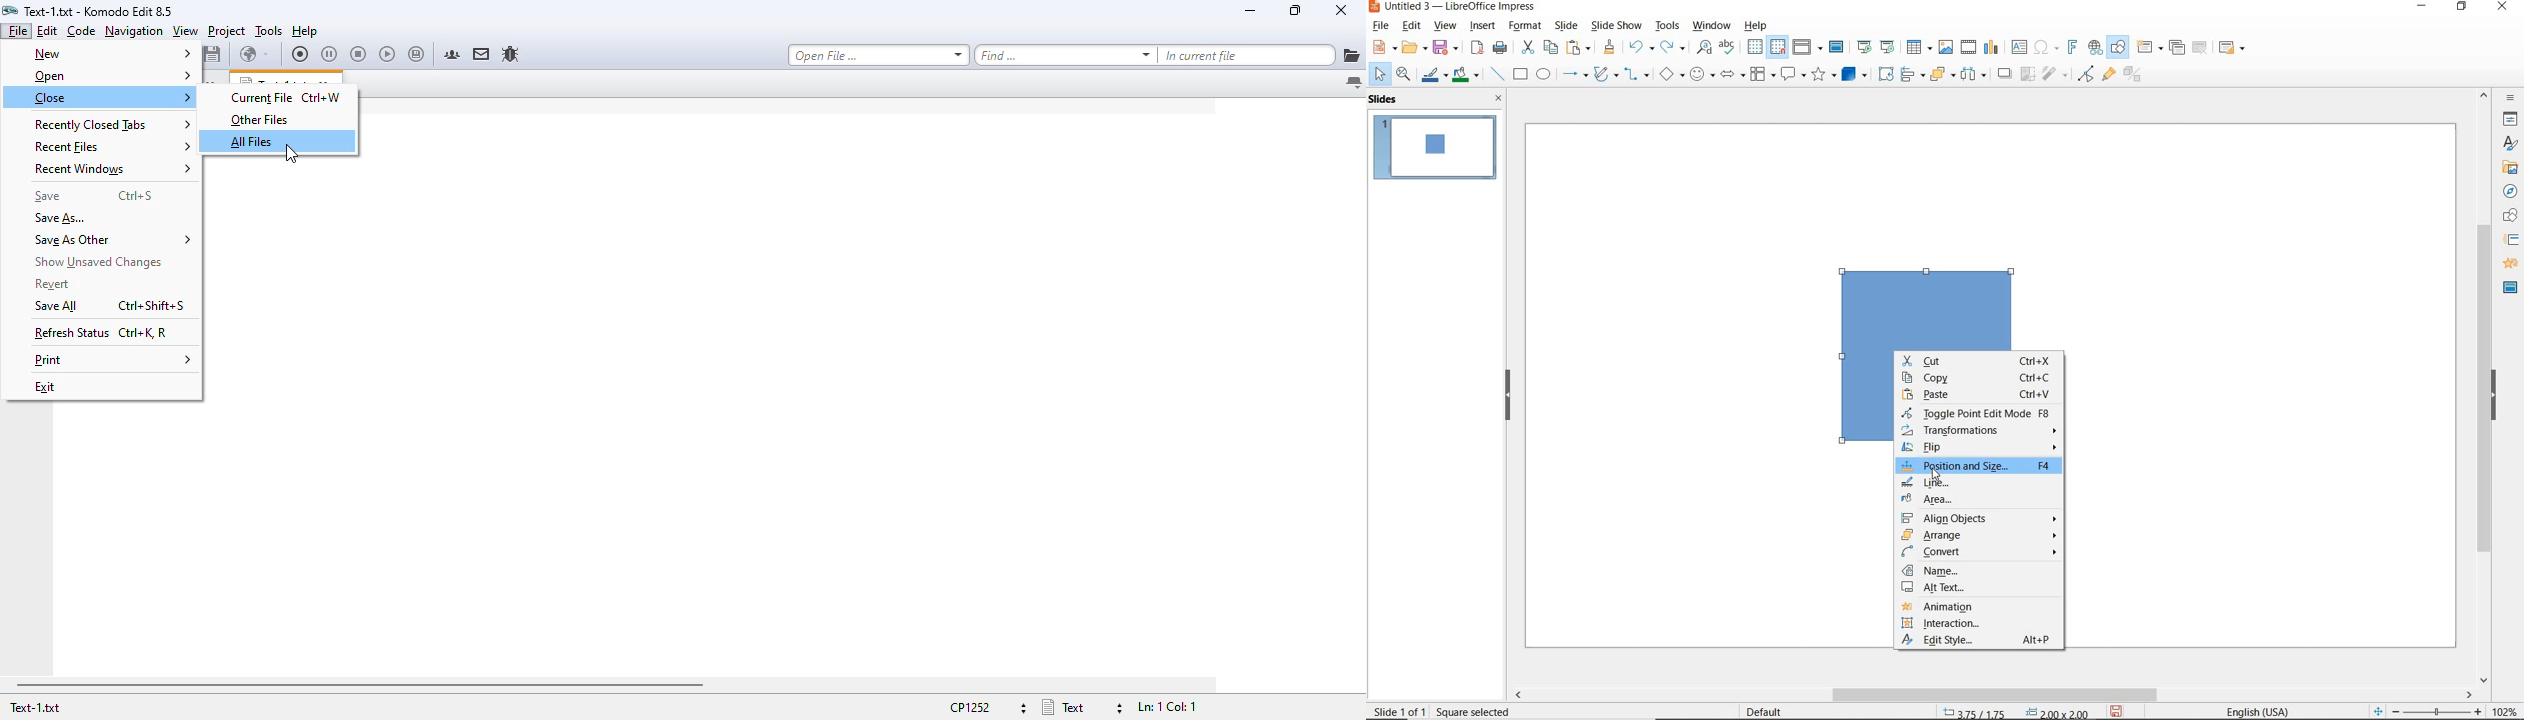  Describe the element at coordinates (358, 55) in the screenshot. I see `stop recording macro` at that location.